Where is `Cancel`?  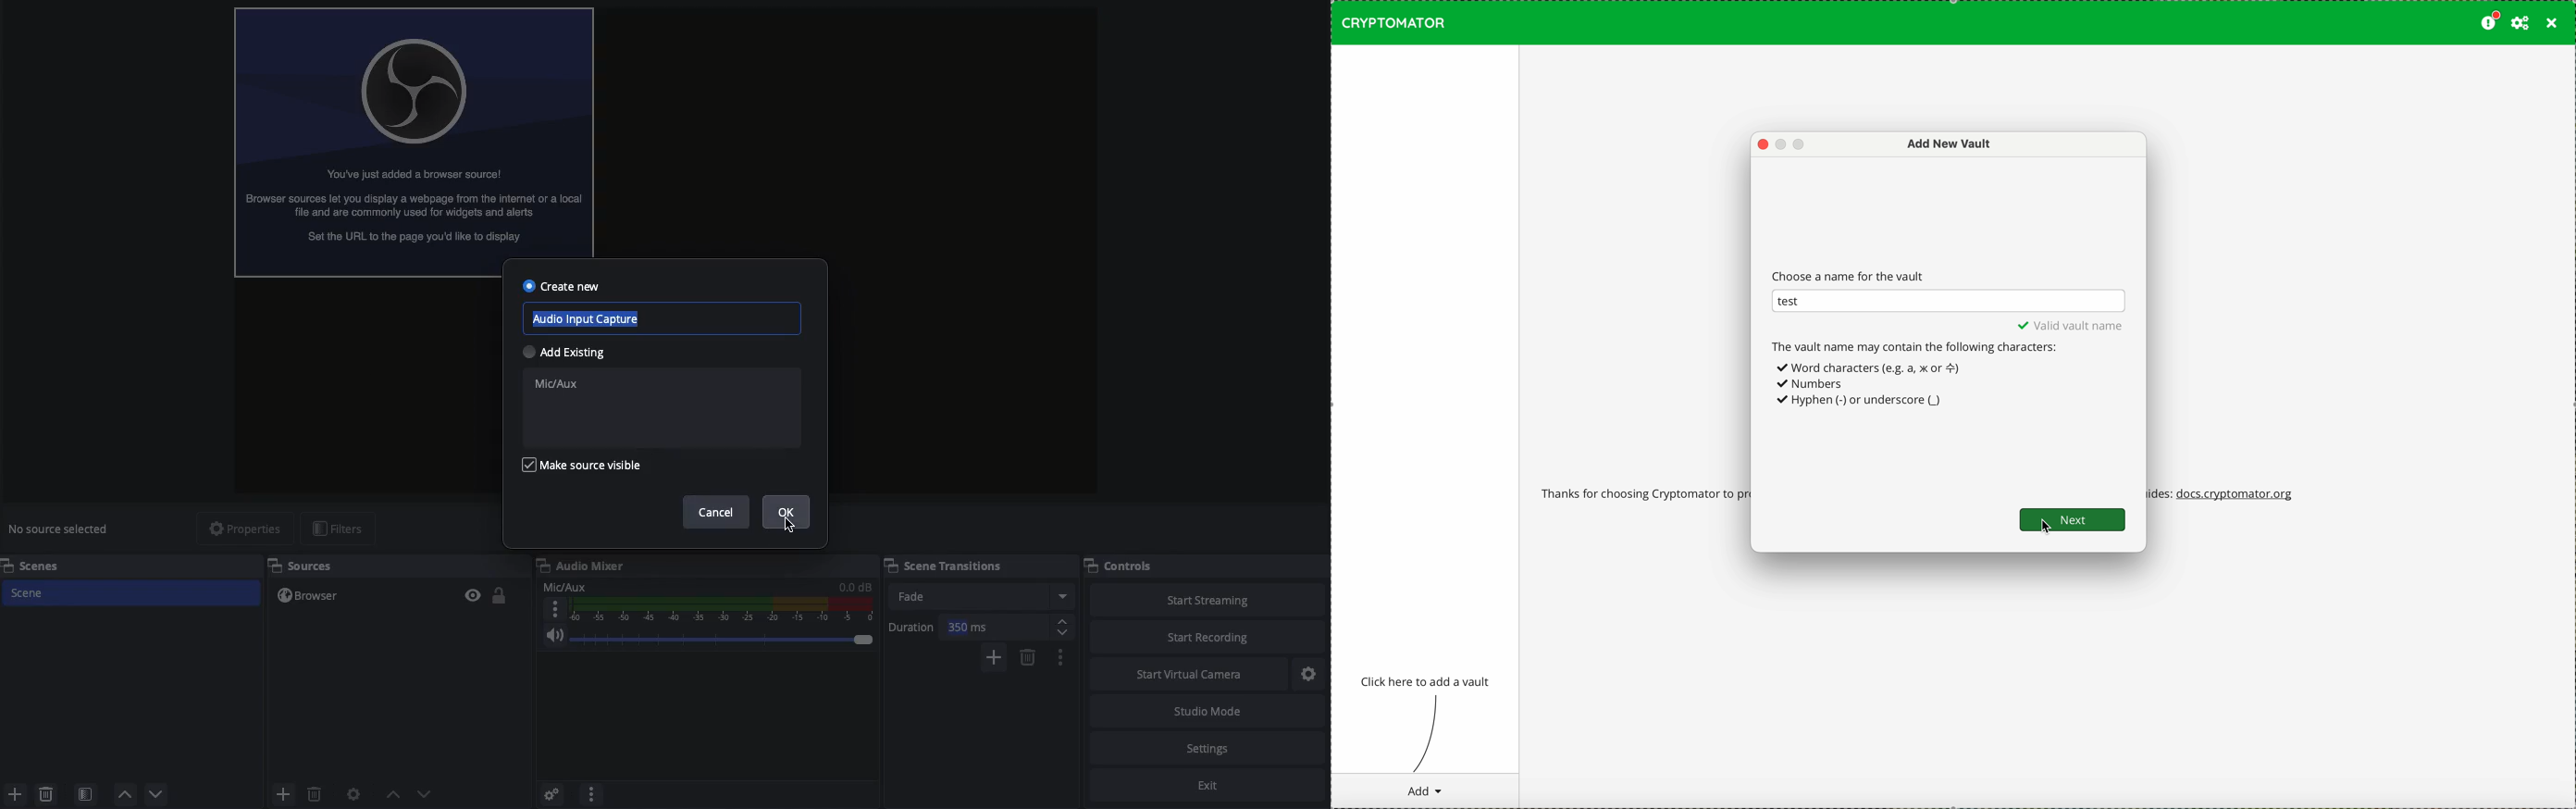 Cancel is located at coordinates (715, 512).